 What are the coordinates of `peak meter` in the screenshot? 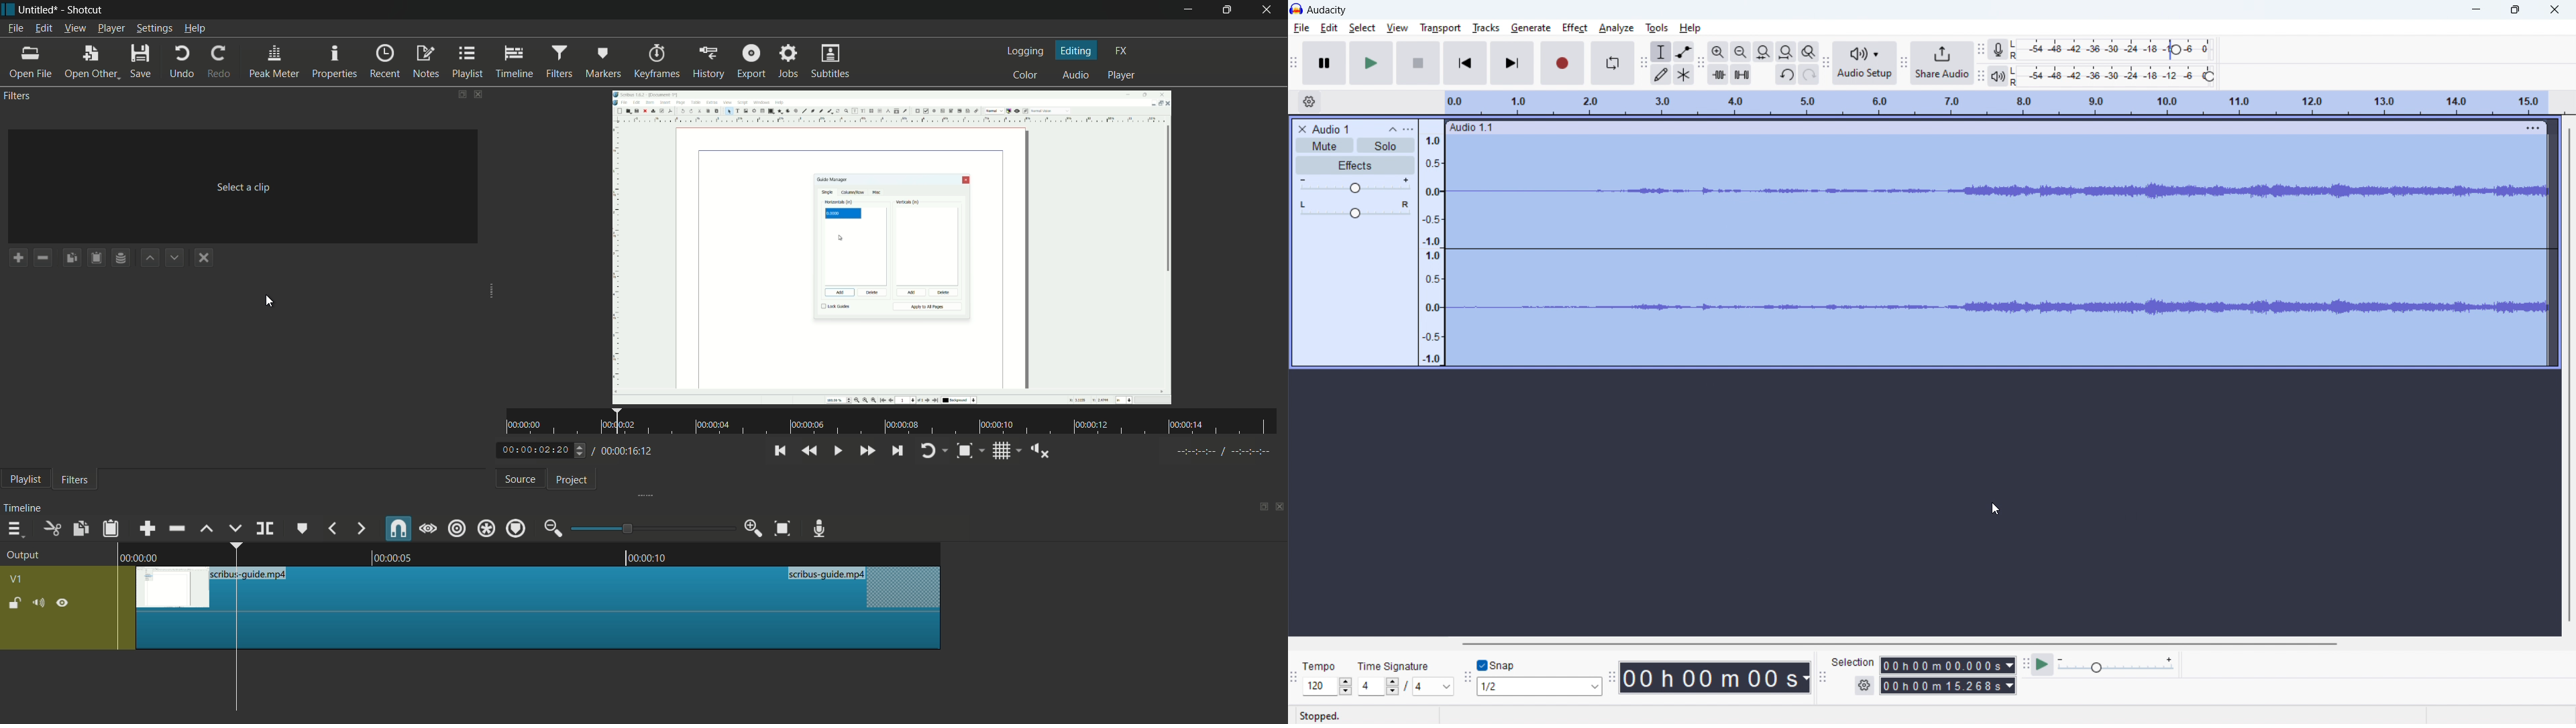 It's located at (275, 61).